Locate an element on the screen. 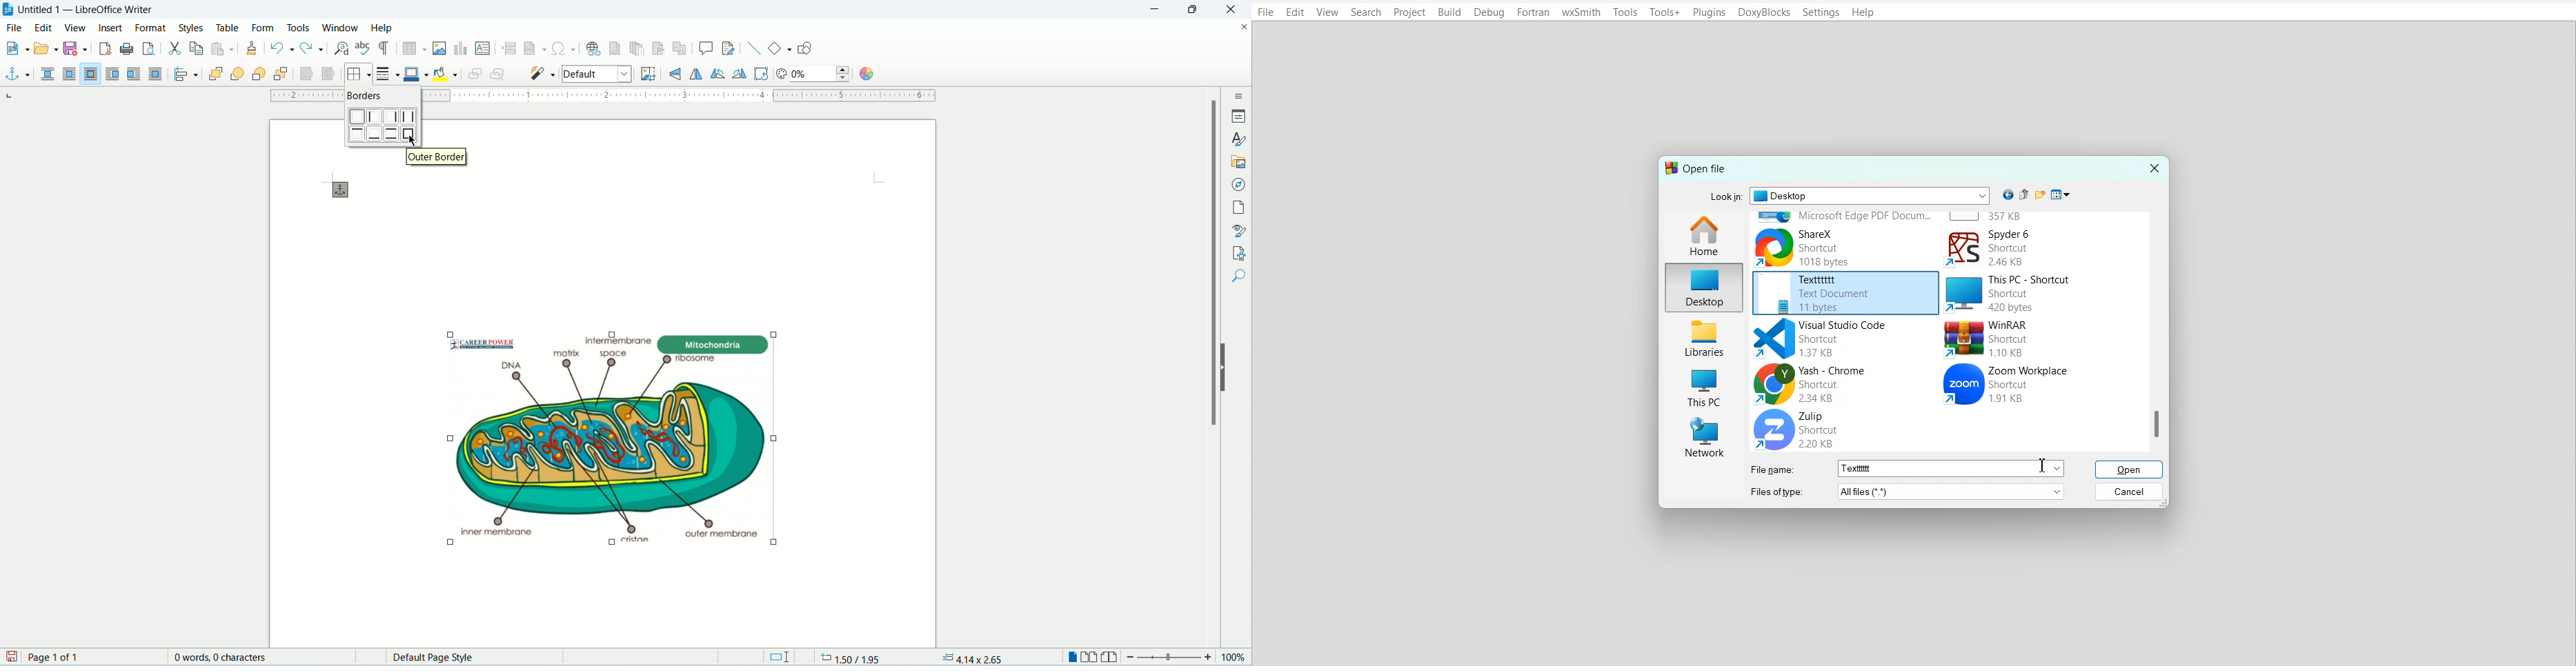 This screenshot has width=2576, height=672. flip horizontally is located at coordinates (679, 73).